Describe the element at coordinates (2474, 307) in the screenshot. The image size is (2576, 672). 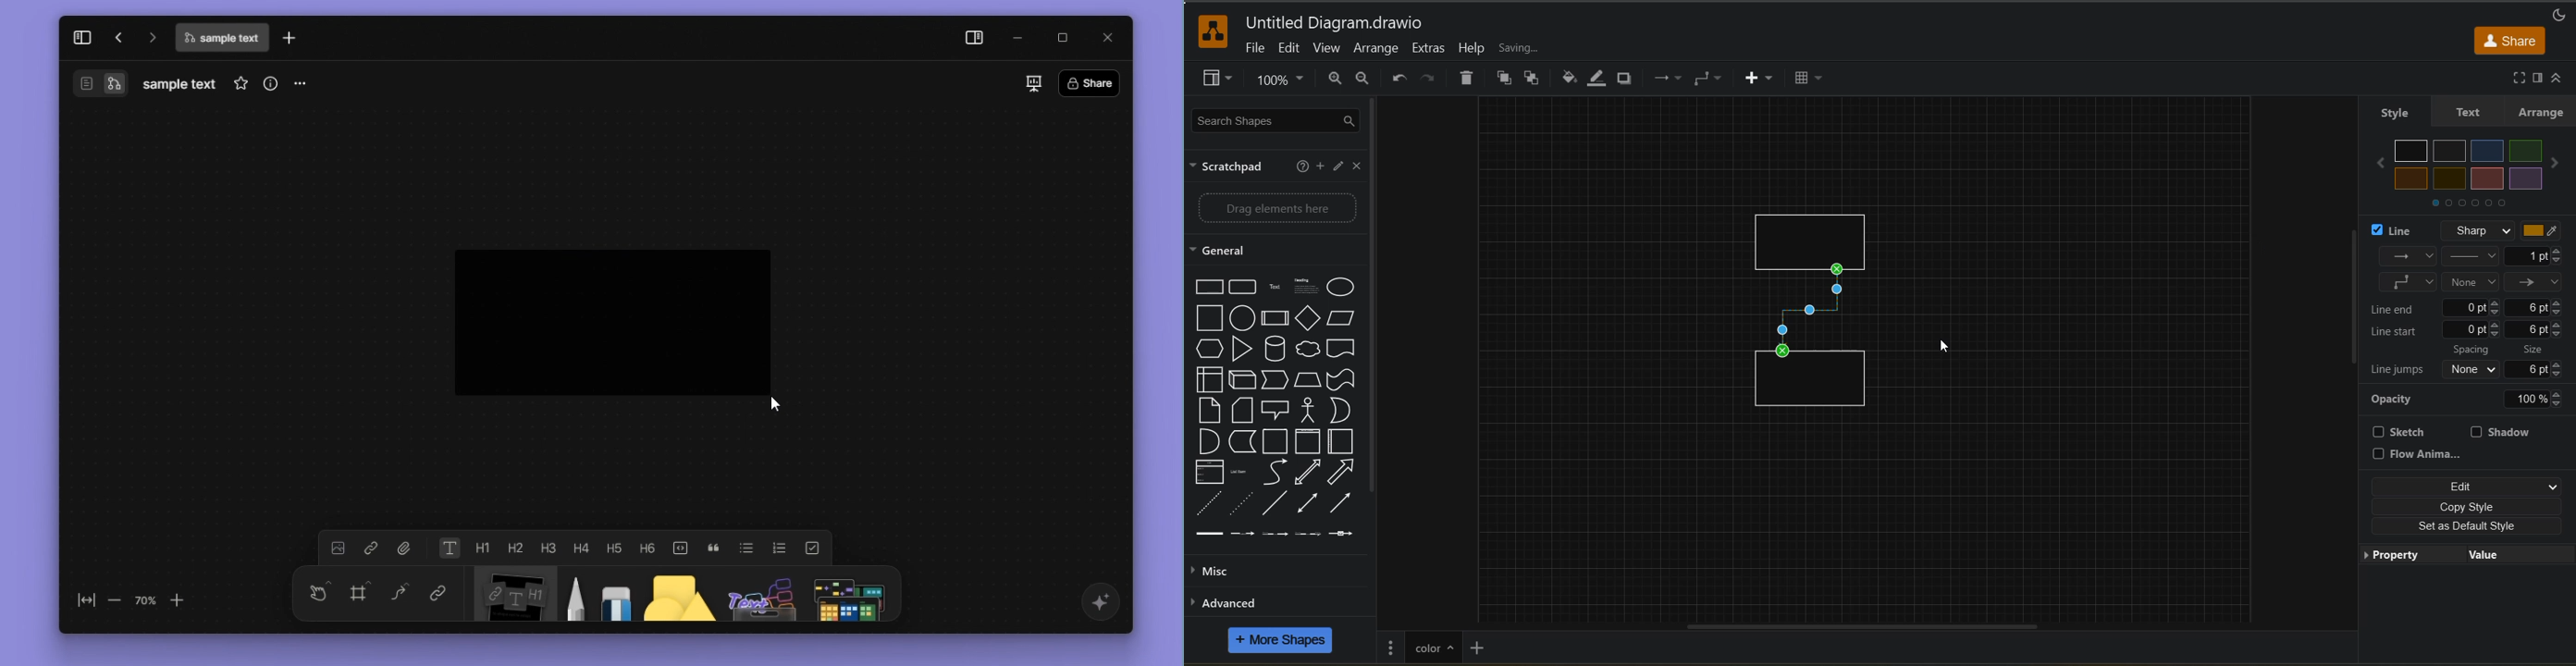
I see `0pt` at that location.